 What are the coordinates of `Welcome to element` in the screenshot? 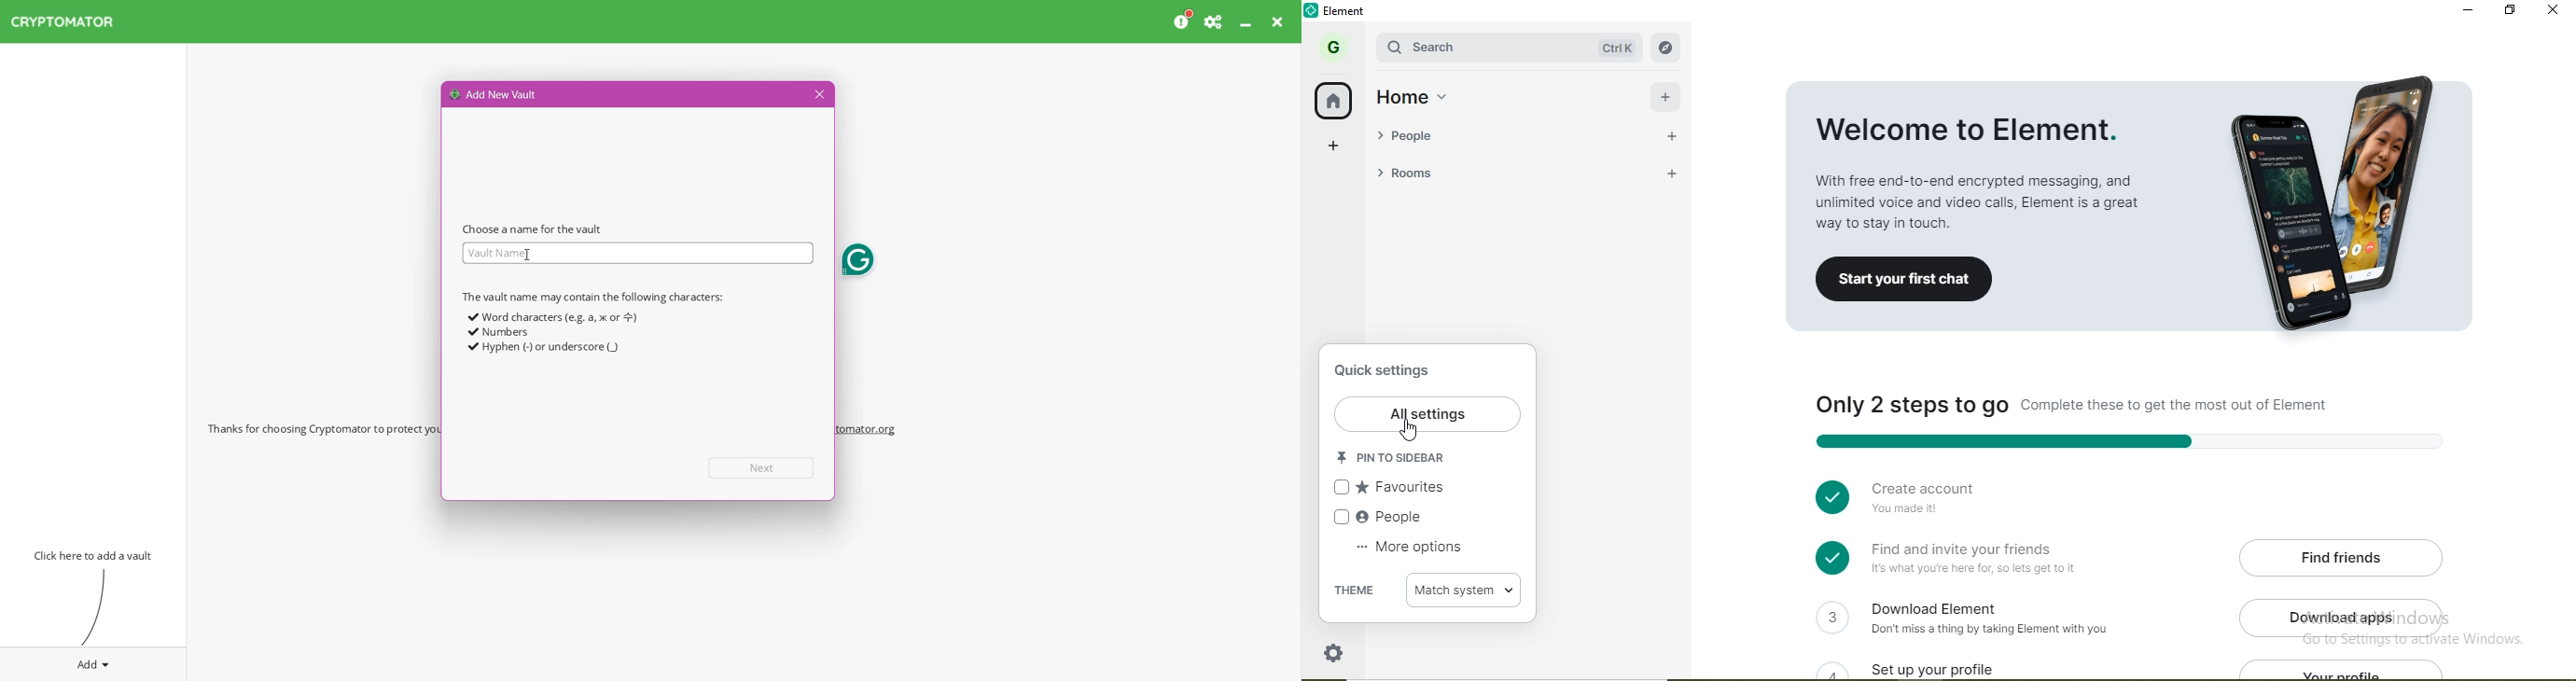 It's located at (1984, 158).